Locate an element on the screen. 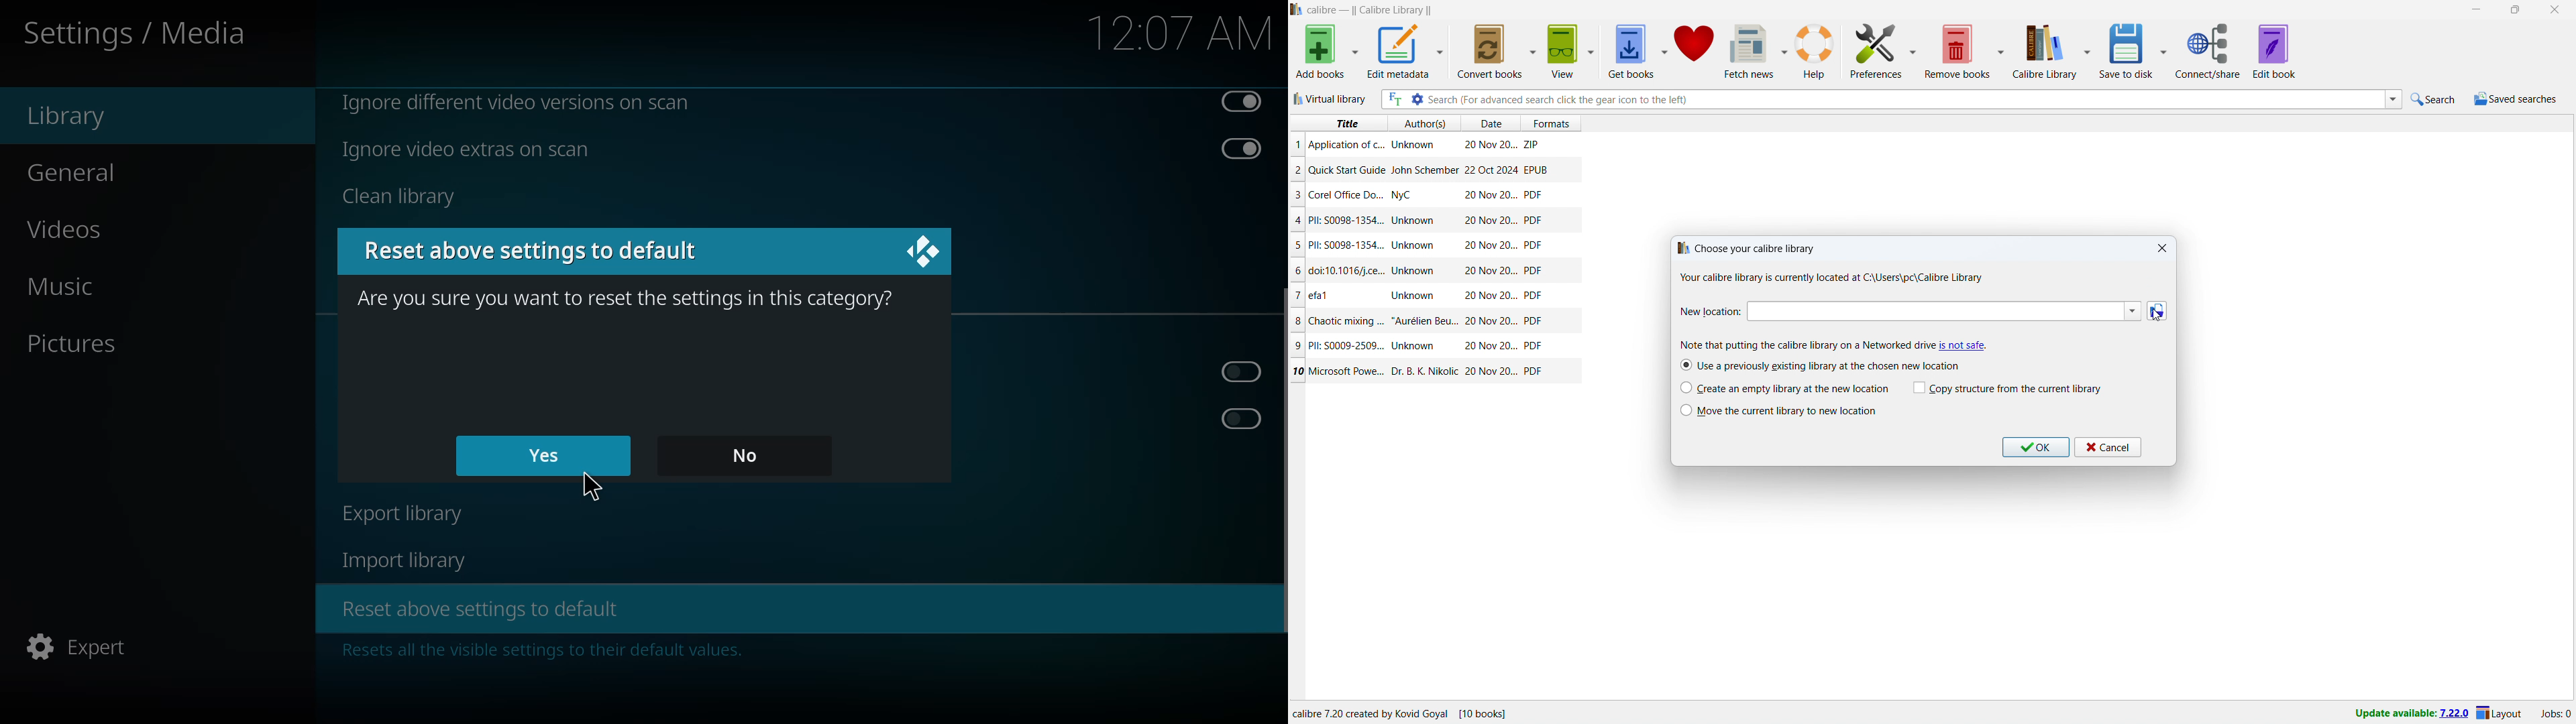  Date is located at coordinates (1489, 170).